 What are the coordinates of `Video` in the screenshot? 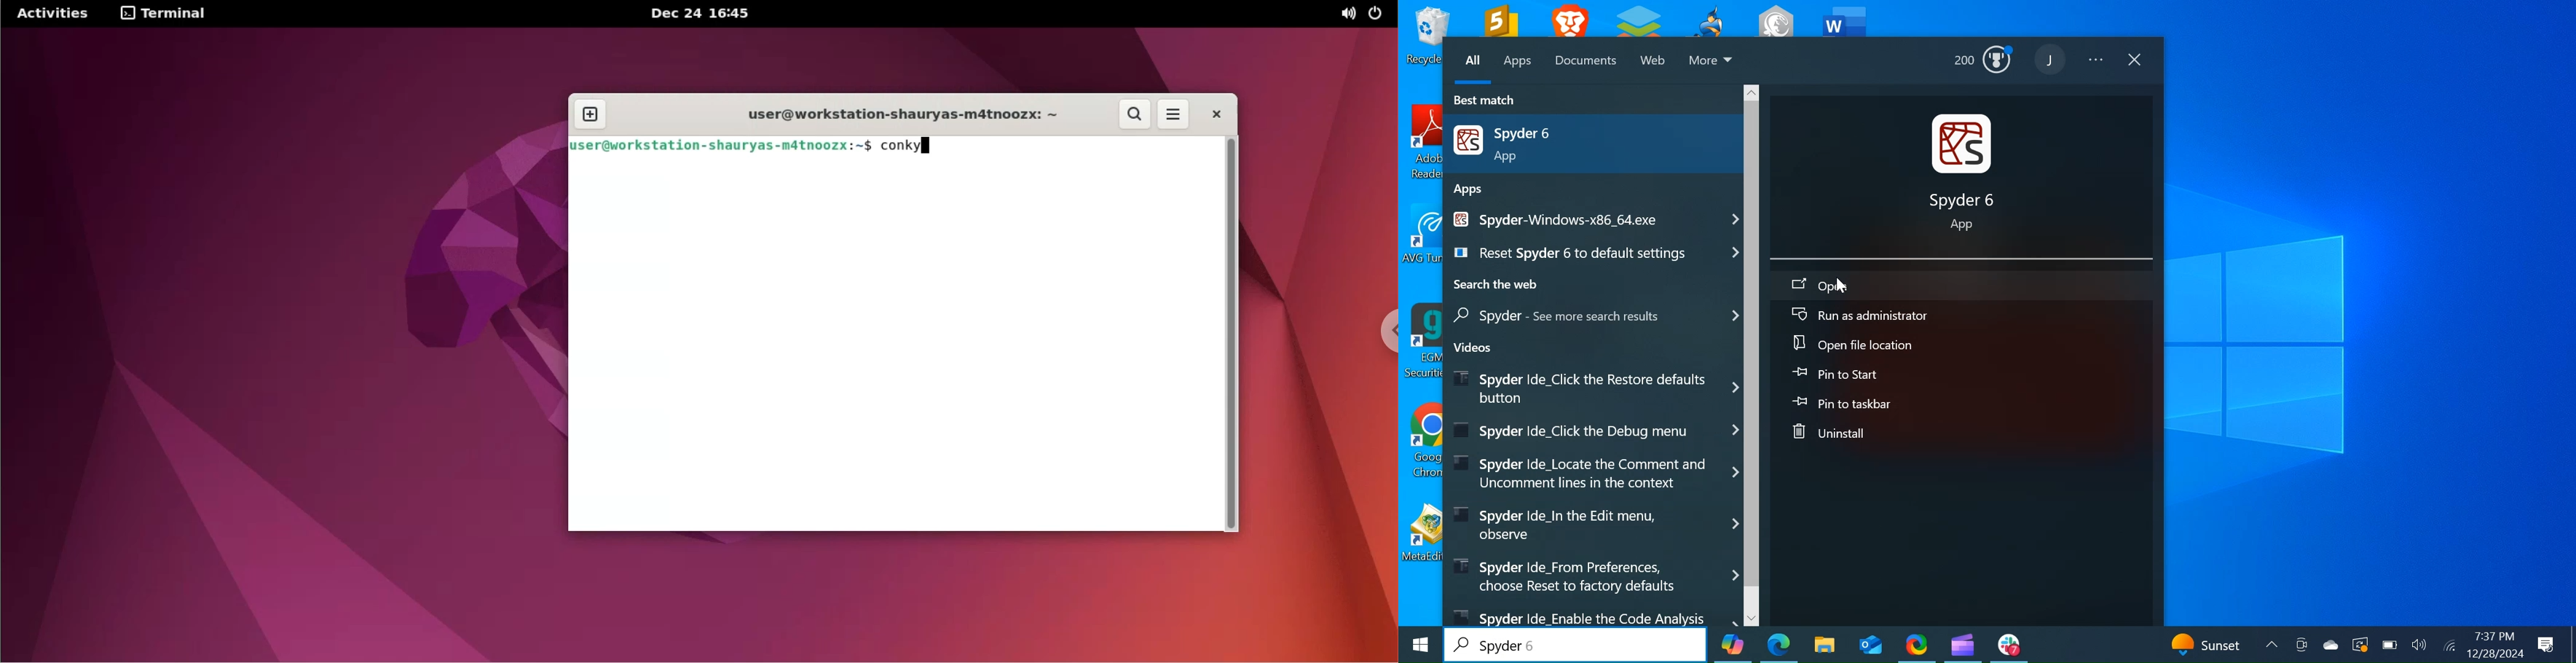 It's located at (1594, 522).